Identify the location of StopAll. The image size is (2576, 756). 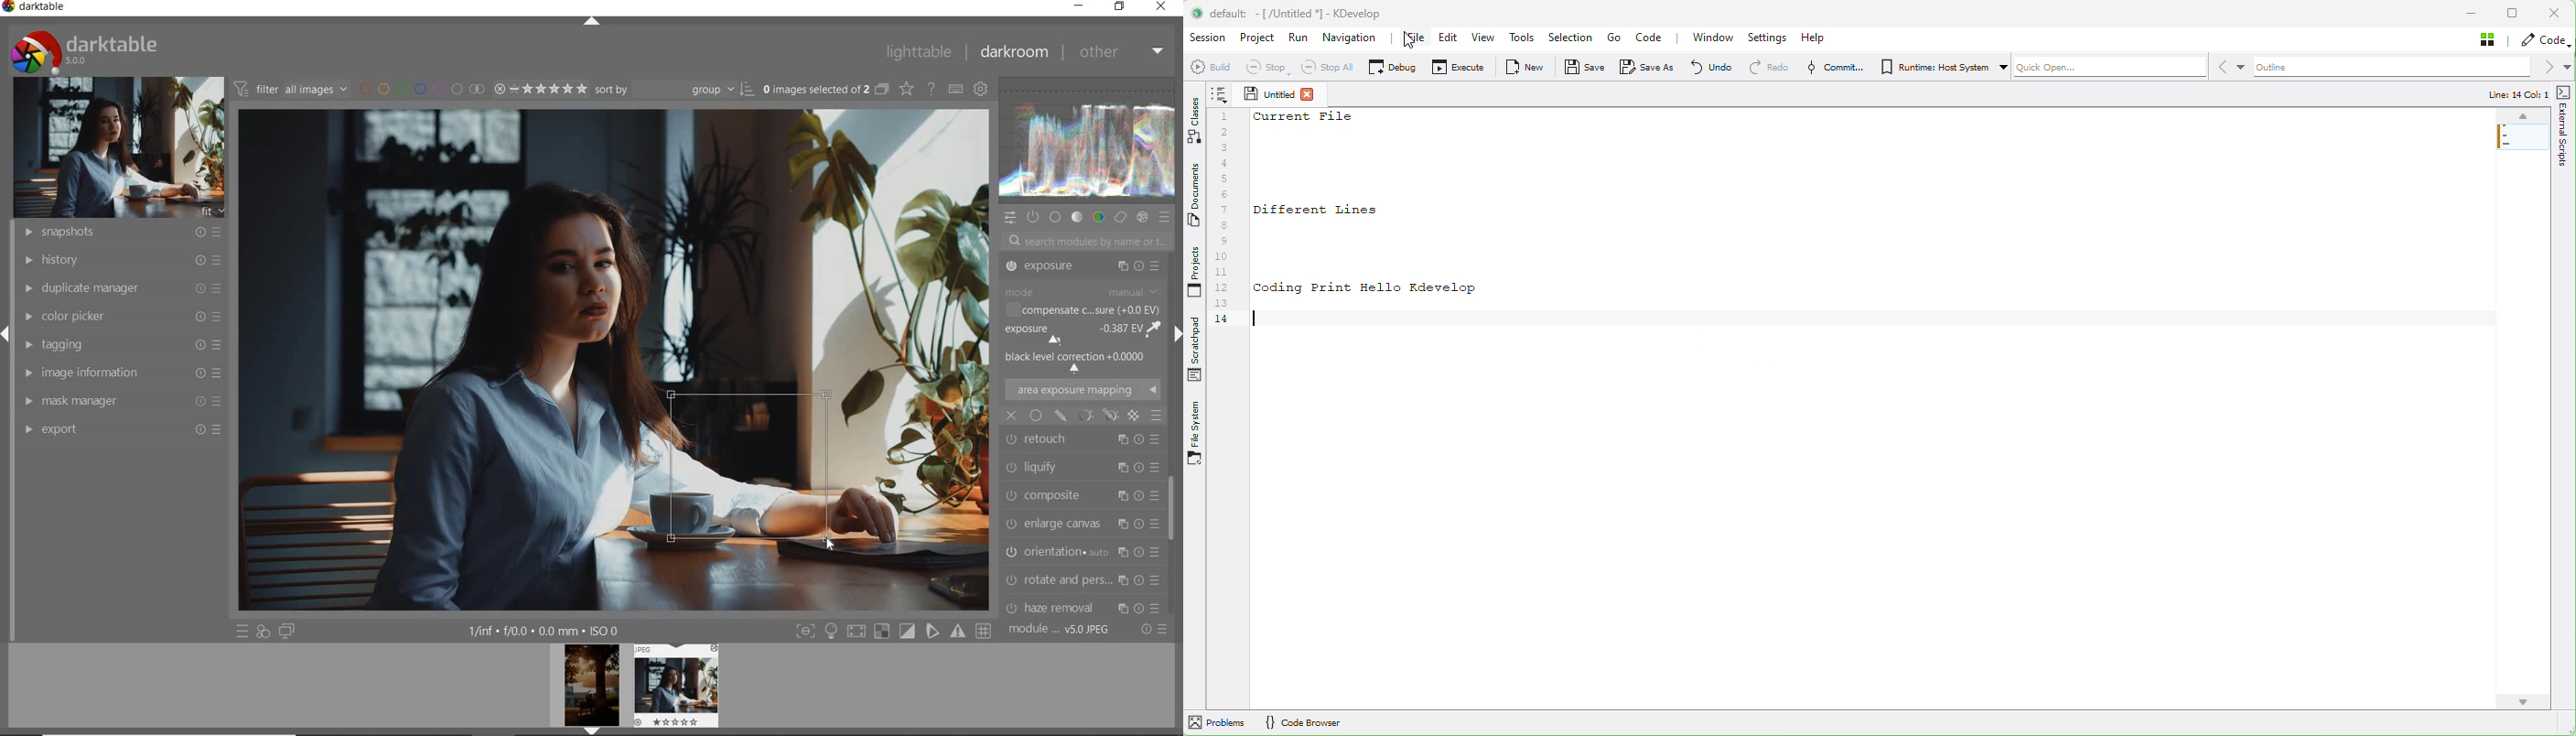
(1326, 68).